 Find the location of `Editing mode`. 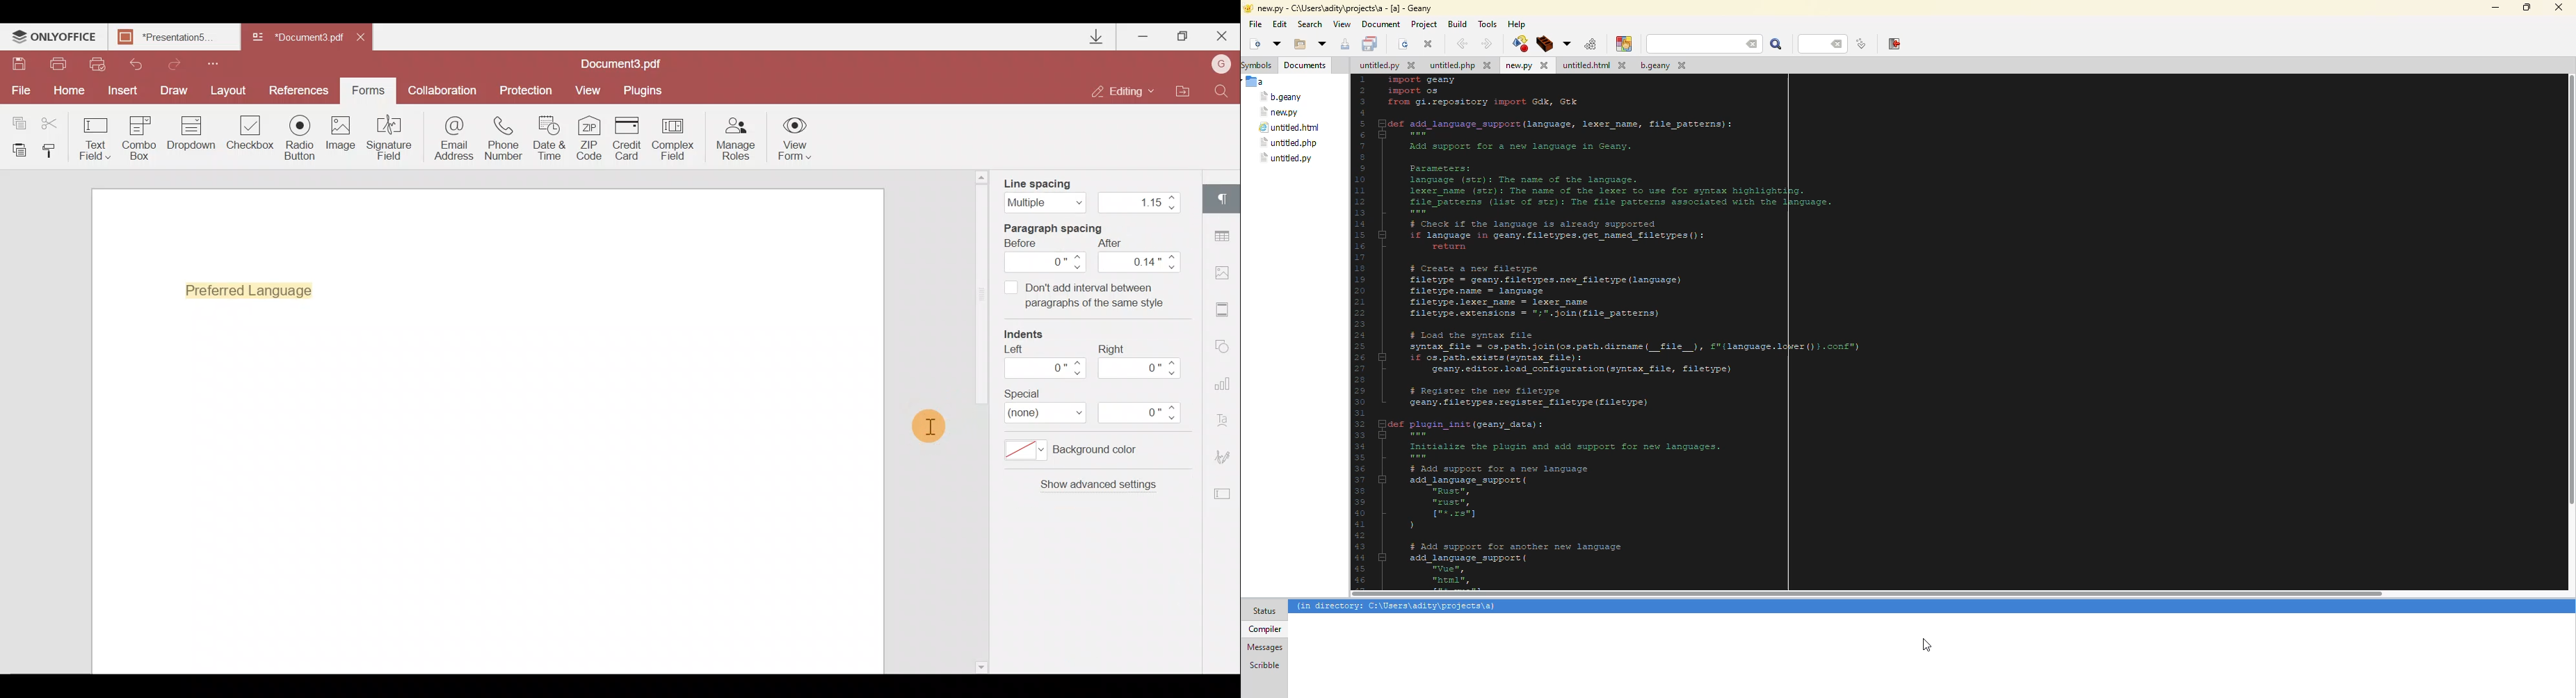

Editing mode is located at coordinates (1124, 90).